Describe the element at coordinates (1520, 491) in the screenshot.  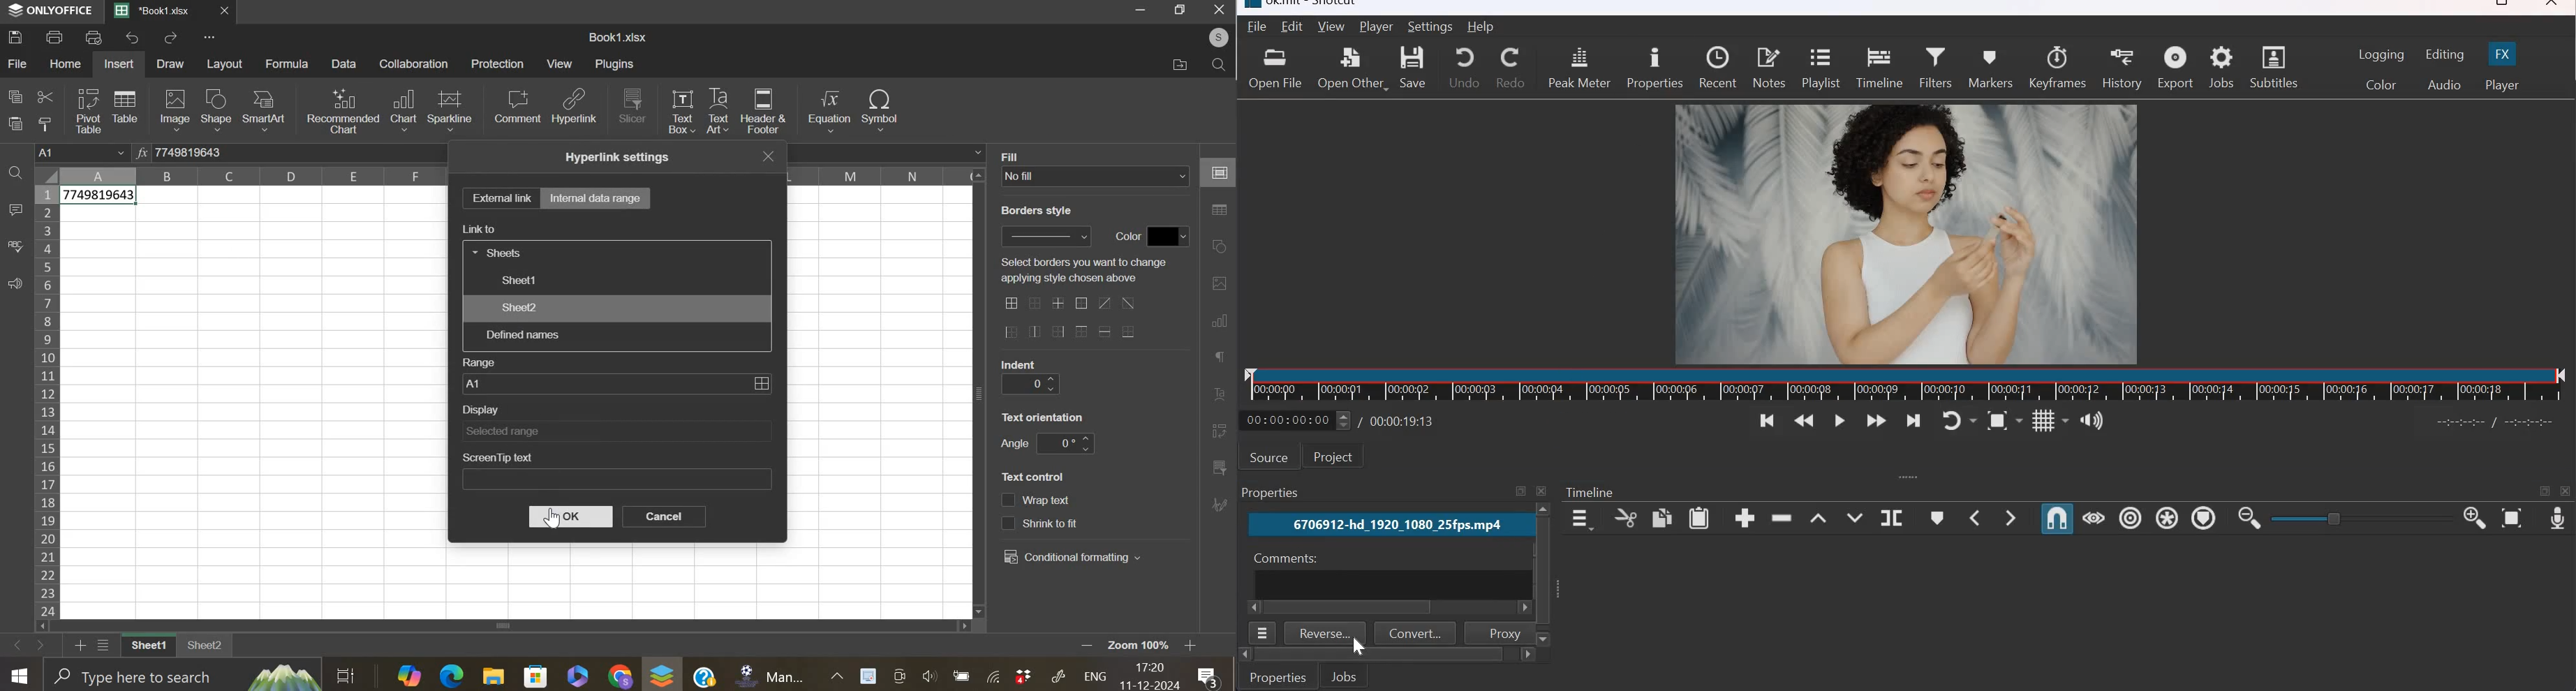
I see `Maximize` at that location.